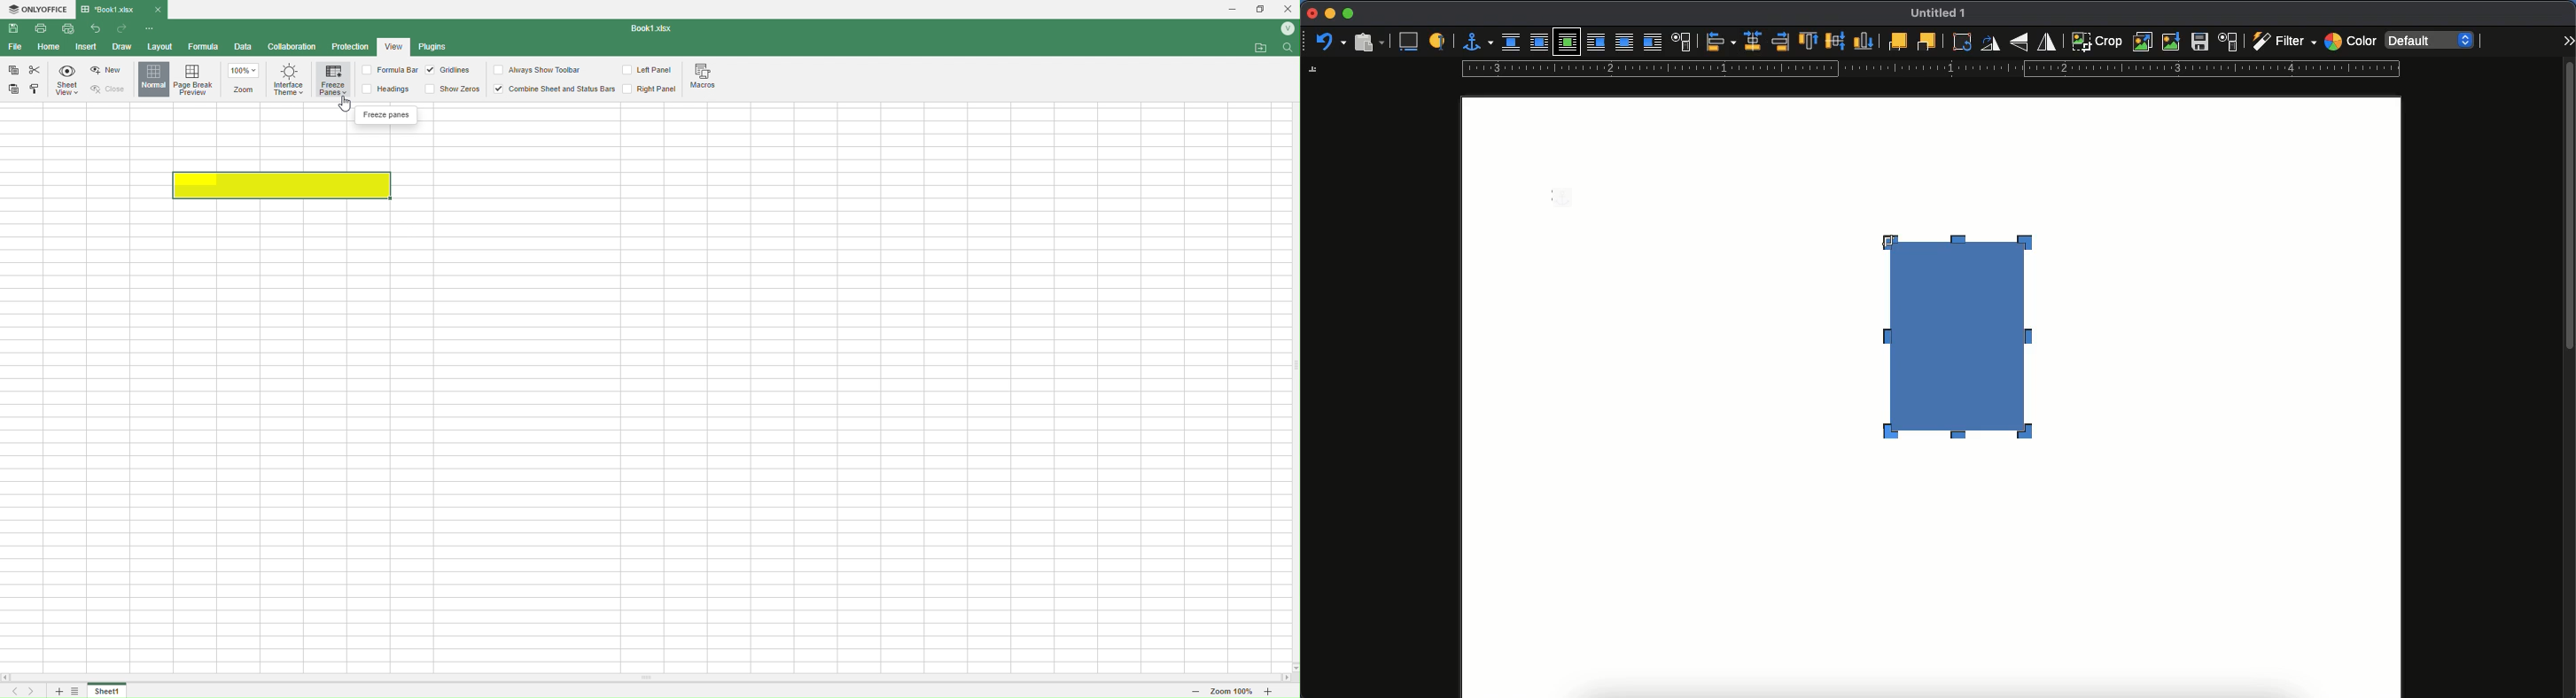 Image resolution: width=2576 pixels, height=700 pixels. Describe the element at coordinates (2283, 42) in the screenshot. I see `filter` at that location.